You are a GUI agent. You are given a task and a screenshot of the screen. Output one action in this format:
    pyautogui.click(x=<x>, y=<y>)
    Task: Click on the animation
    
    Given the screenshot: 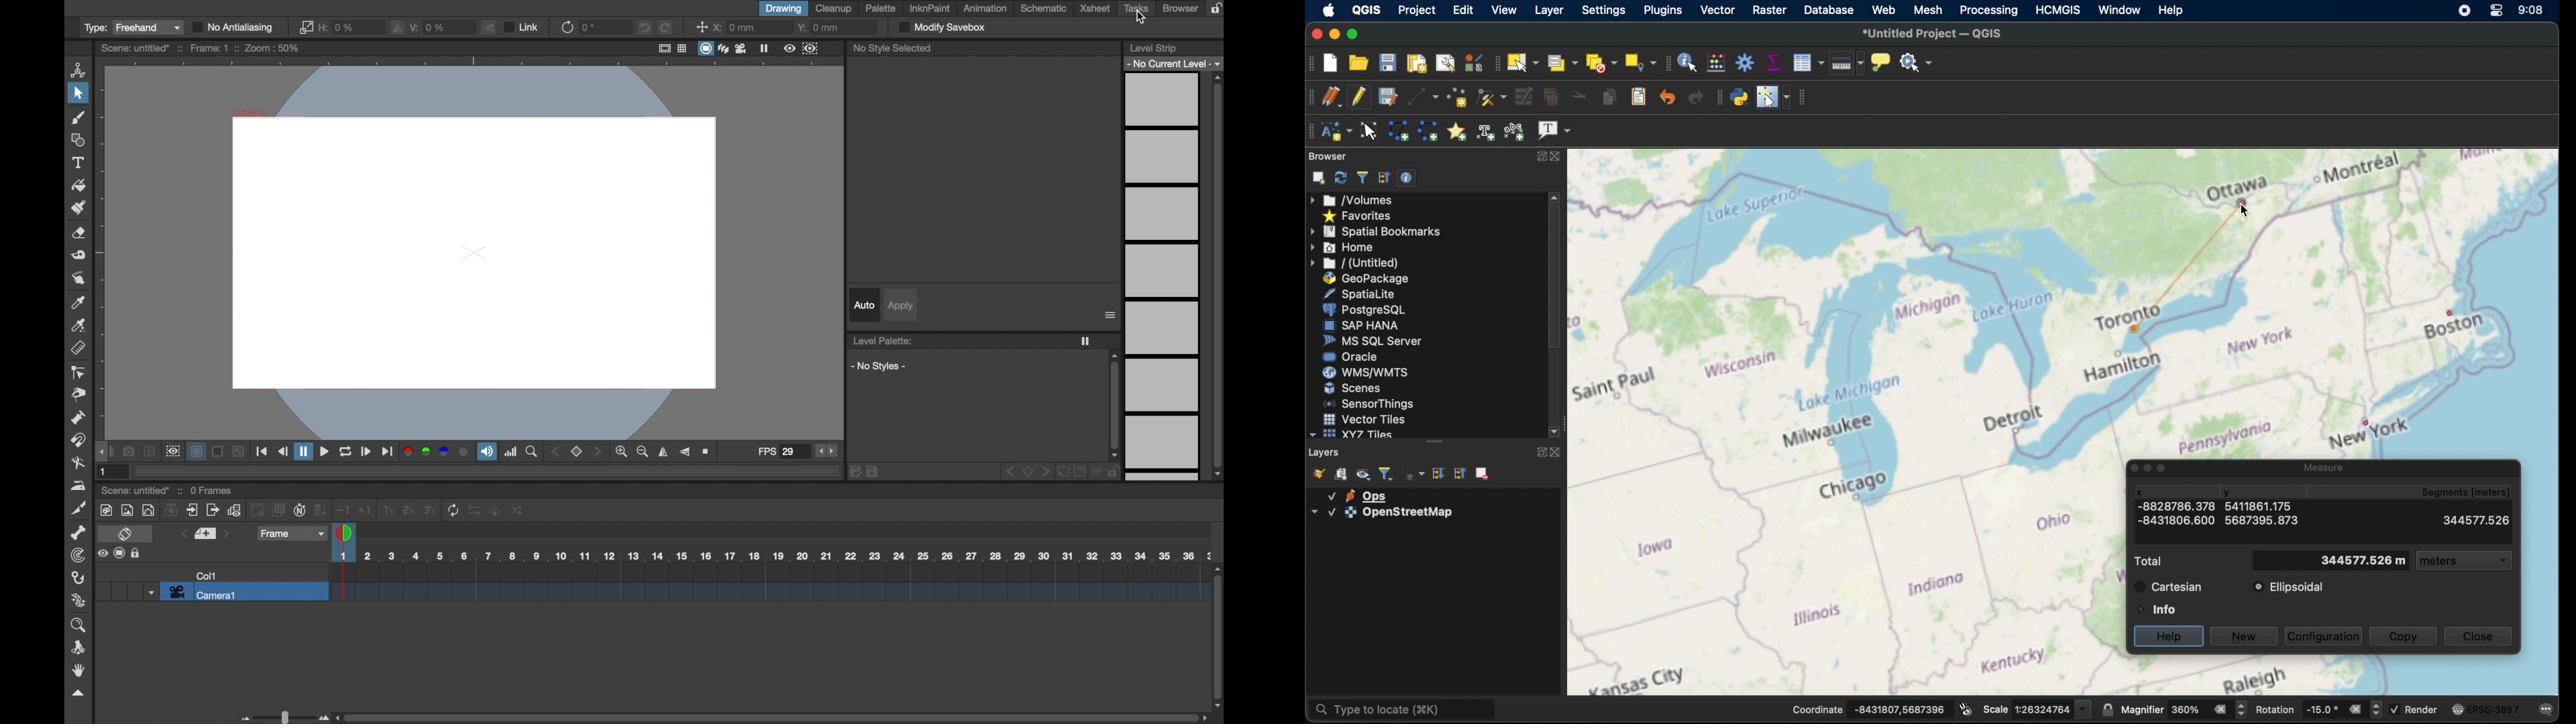 What is the action you would take?
    pyautogui.click(x=983, y=8)
    